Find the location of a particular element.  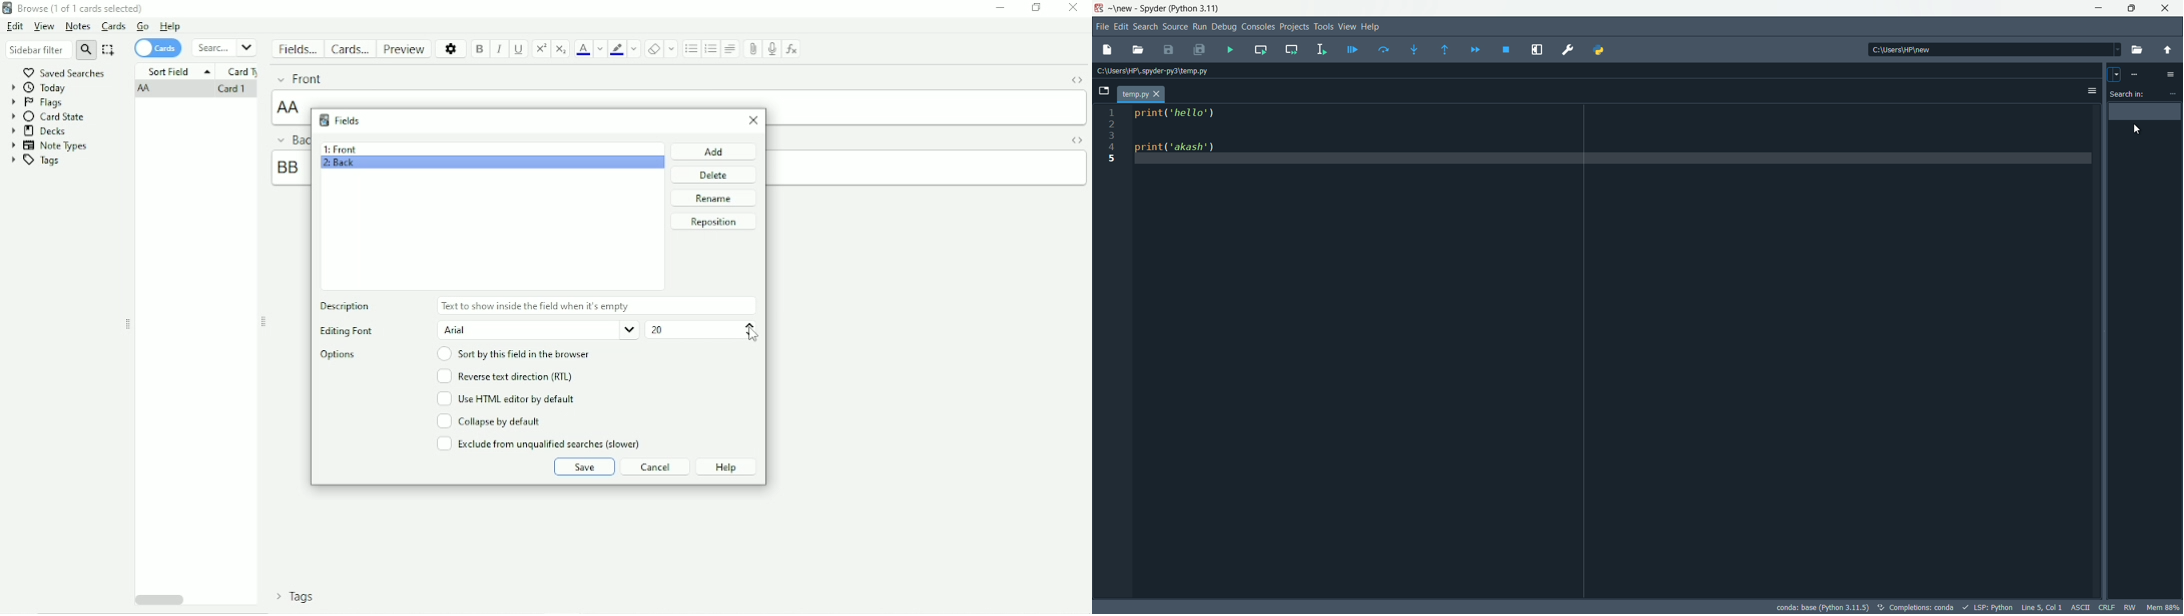

Decrement value is located at coordinates (750, 334).